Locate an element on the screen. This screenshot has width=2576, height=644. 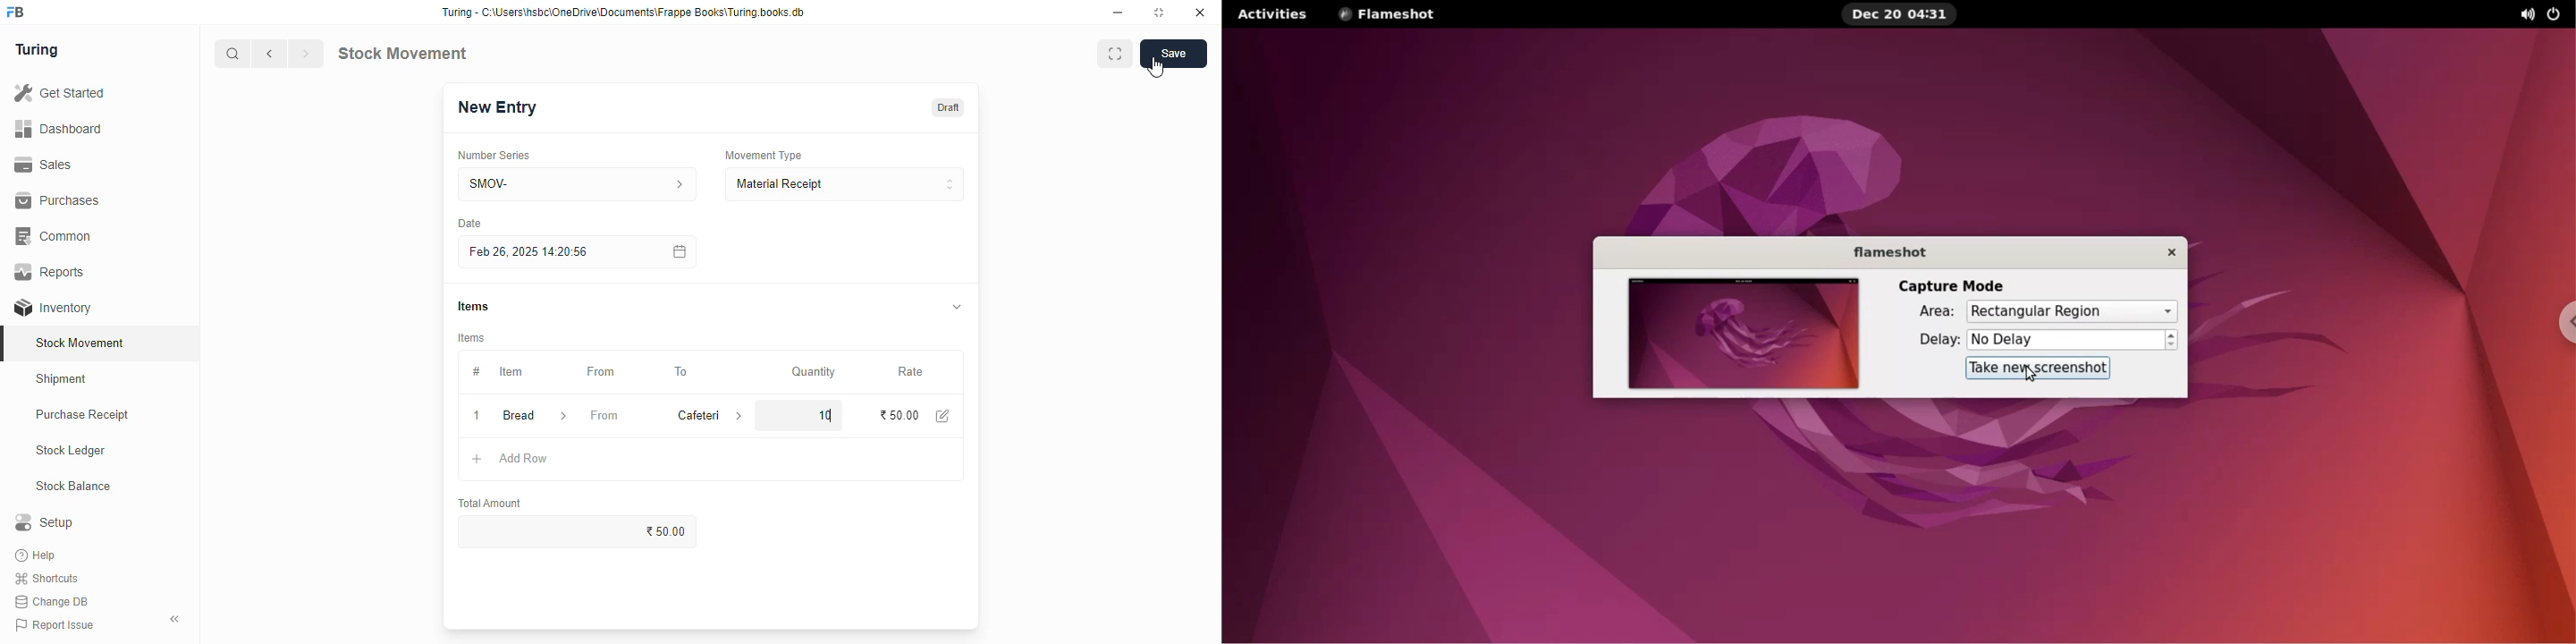
search is located at coordinates (233, 54).